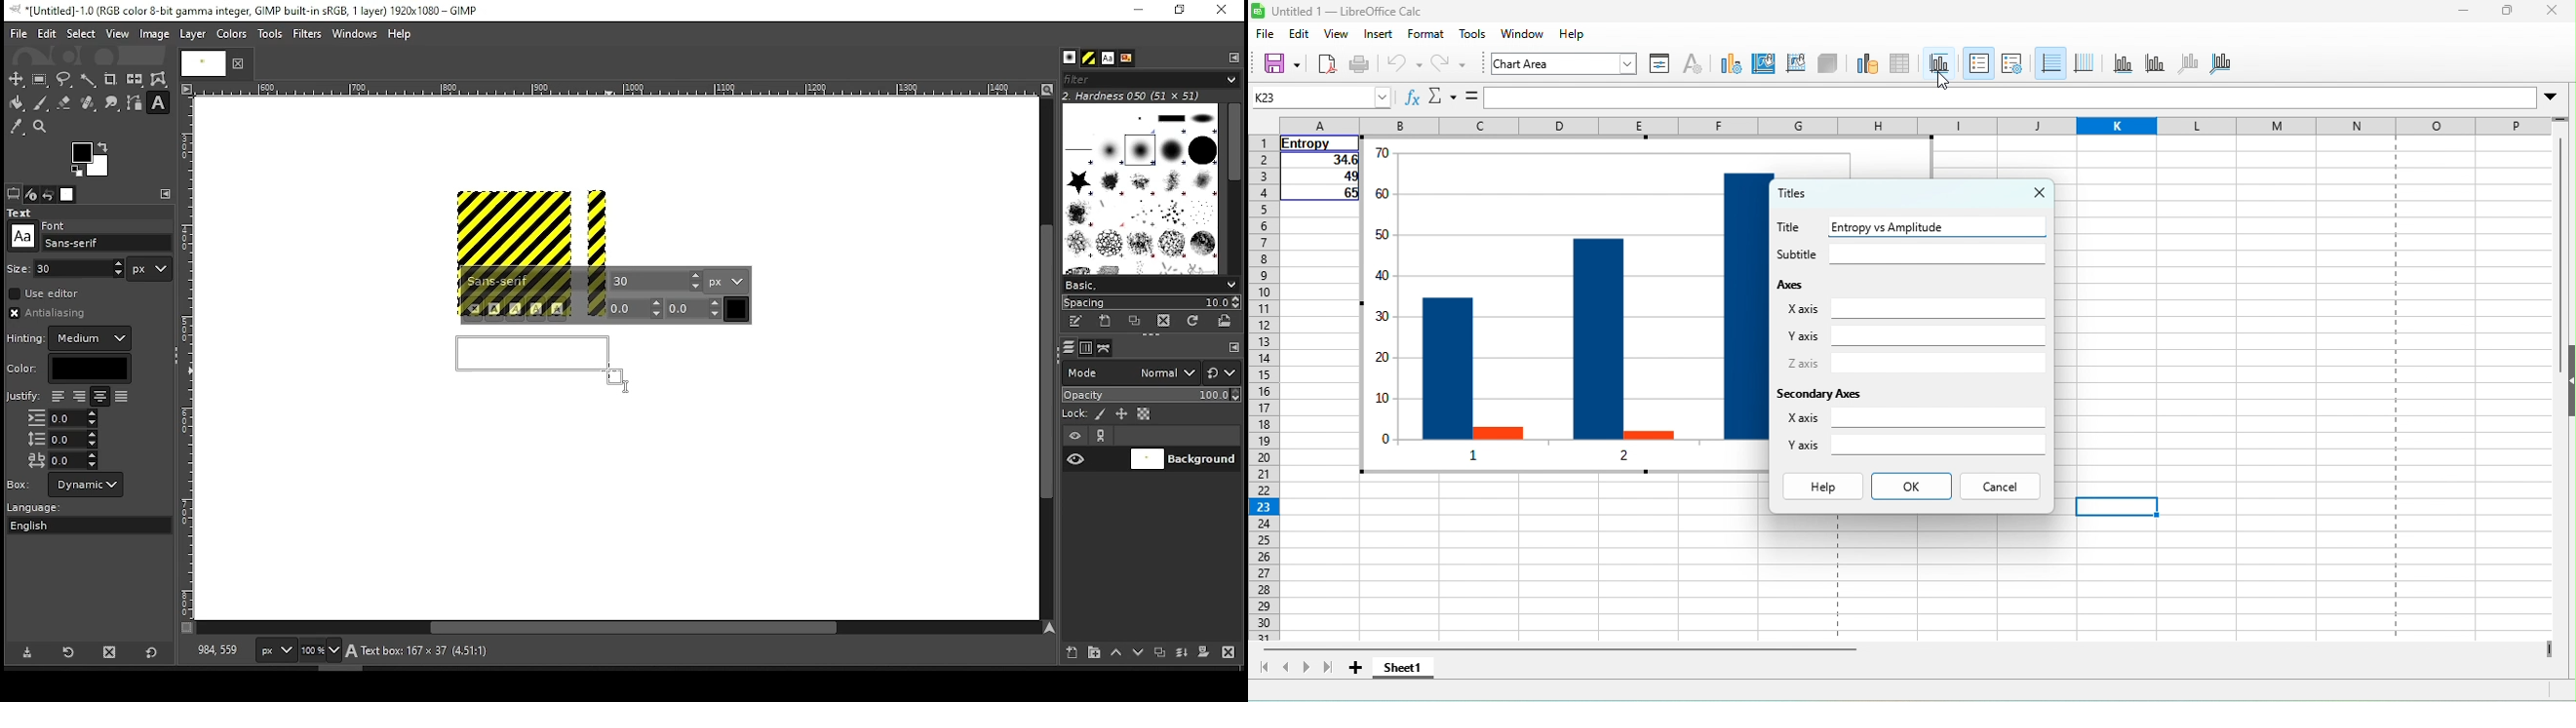 Image resolution: width=2576 pixels, height=728 pixels. I want to click on cursor movement, so click(1937, 82).